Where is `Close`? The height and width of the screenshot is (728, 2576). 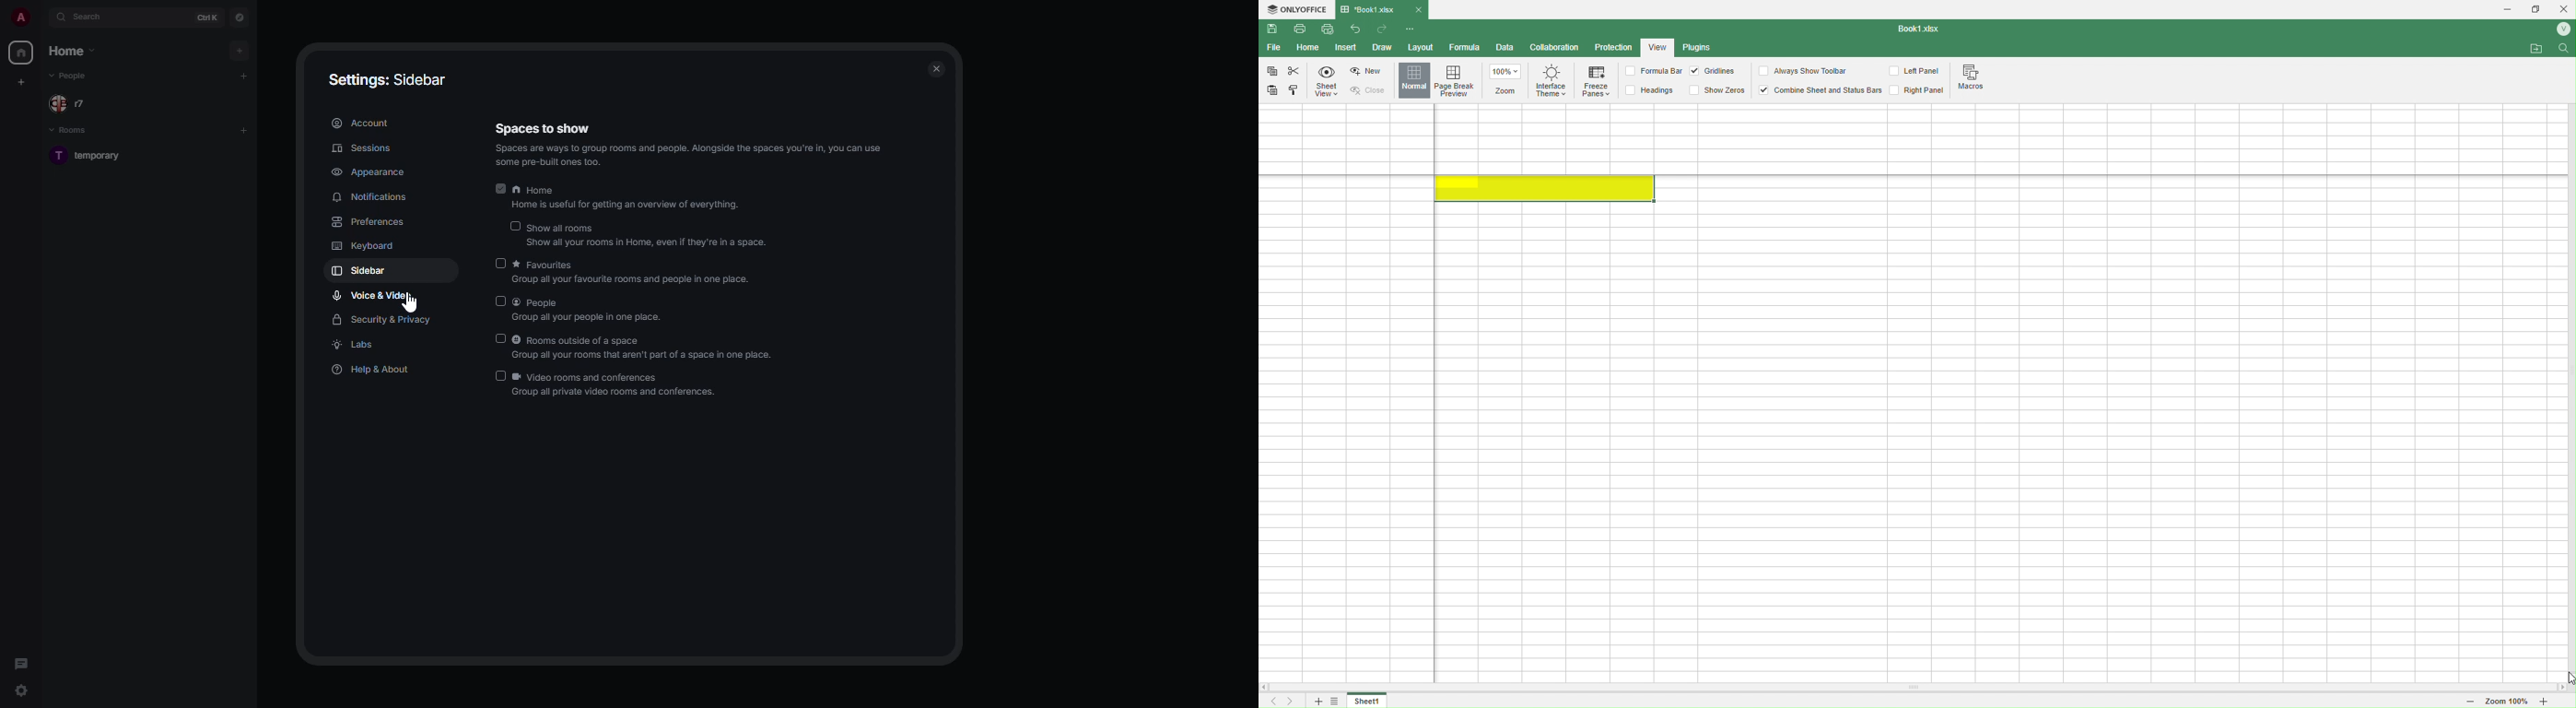 Close is located at coordinates (1373, 90).